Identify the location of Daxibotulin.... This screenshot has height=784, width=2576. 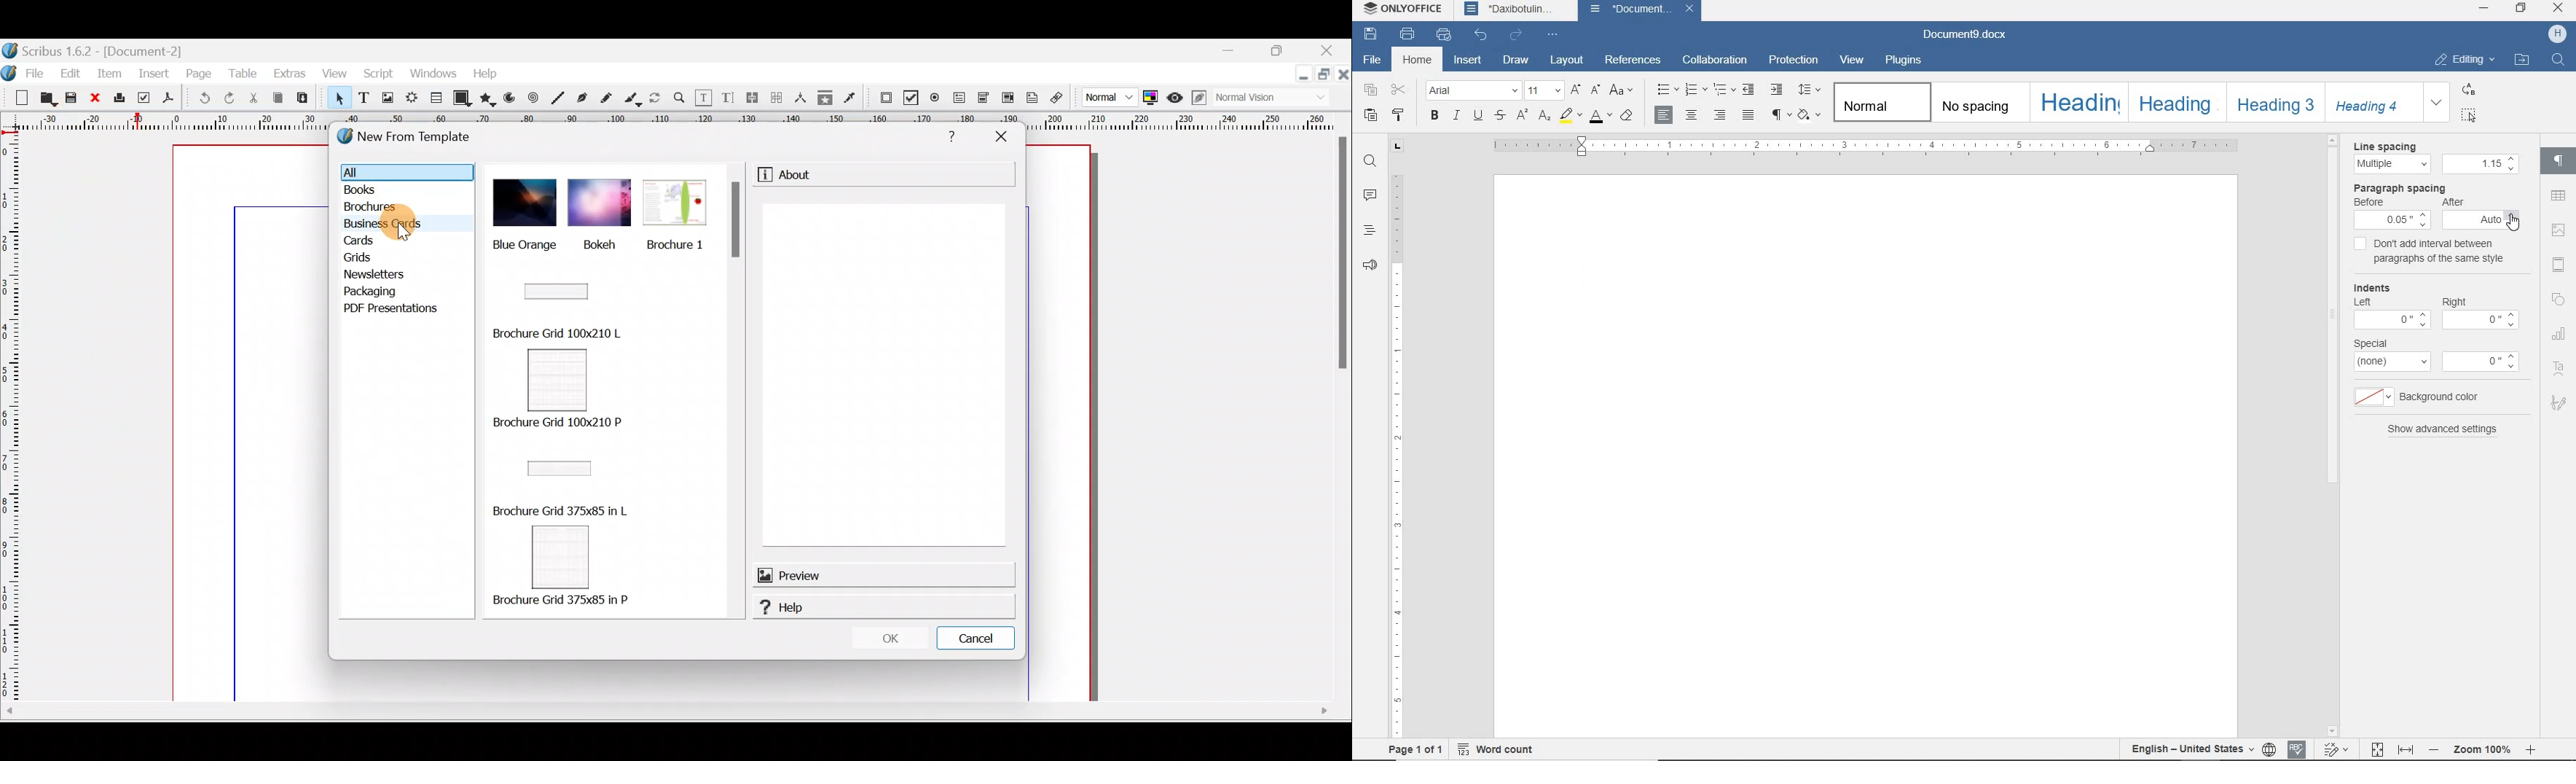
(1517, 9).